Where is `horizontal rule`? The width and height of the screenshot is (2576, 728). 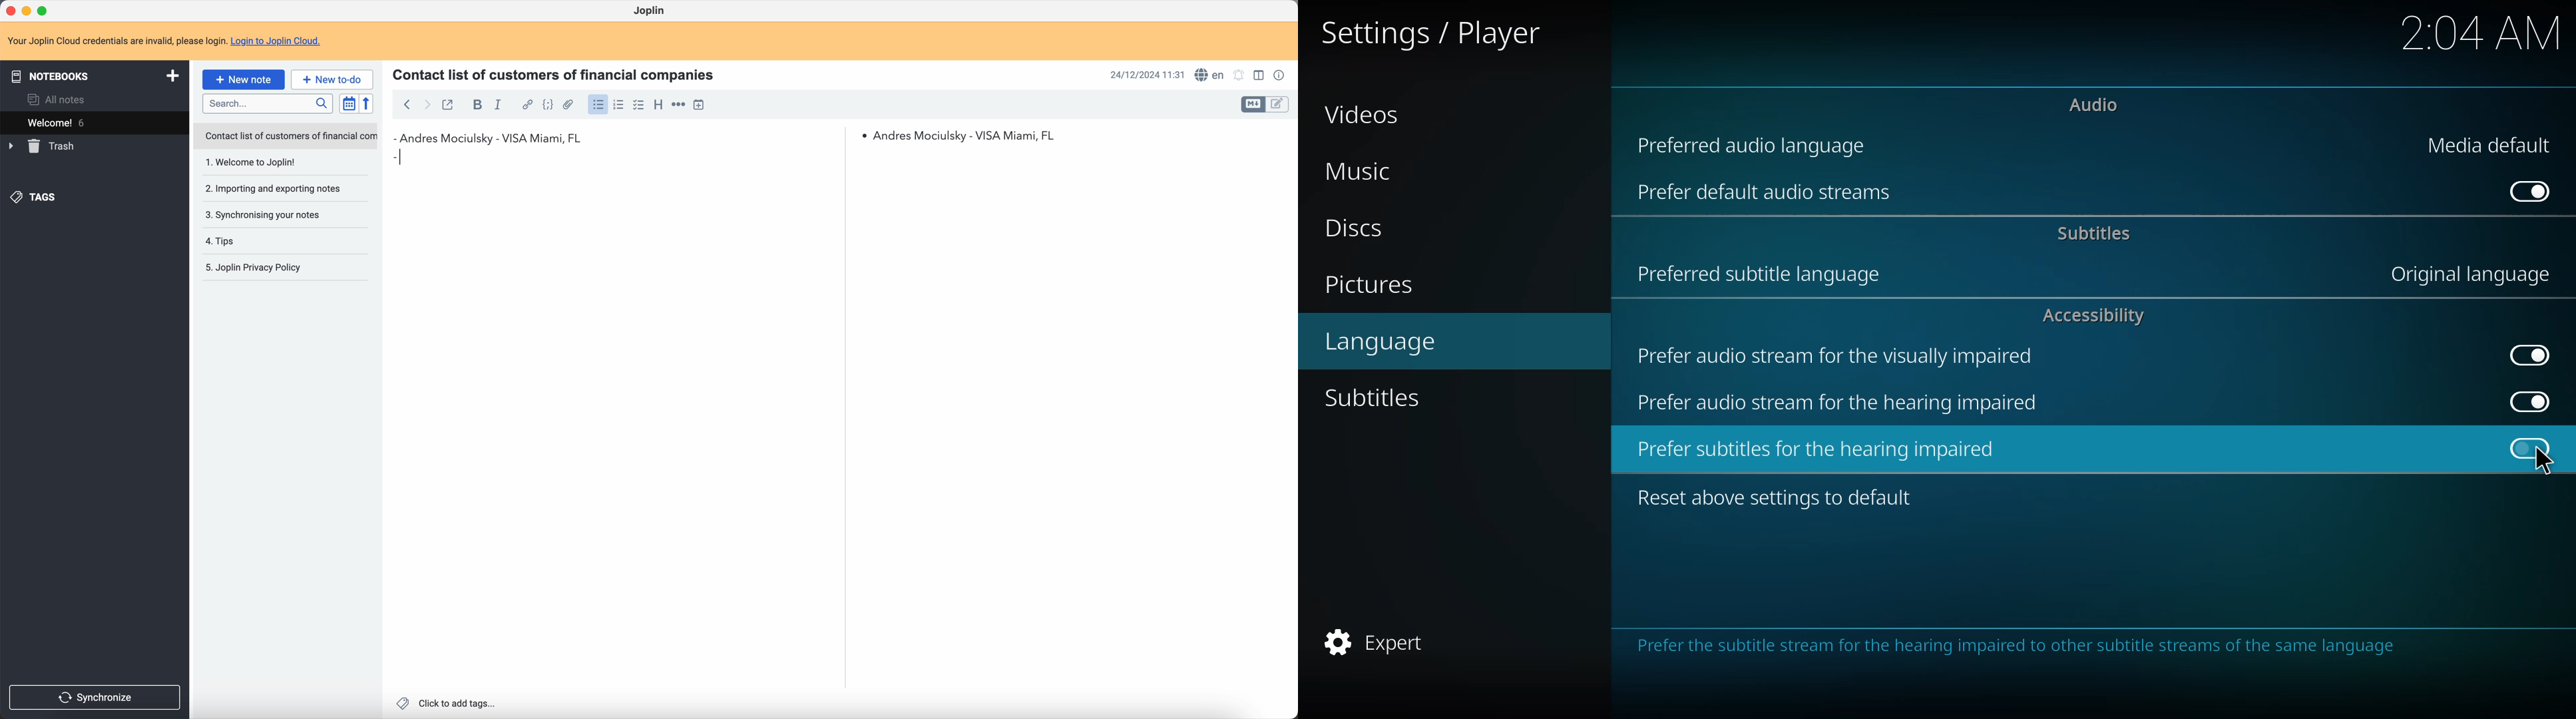 horizontal rule is located at coordinates (679, 104).